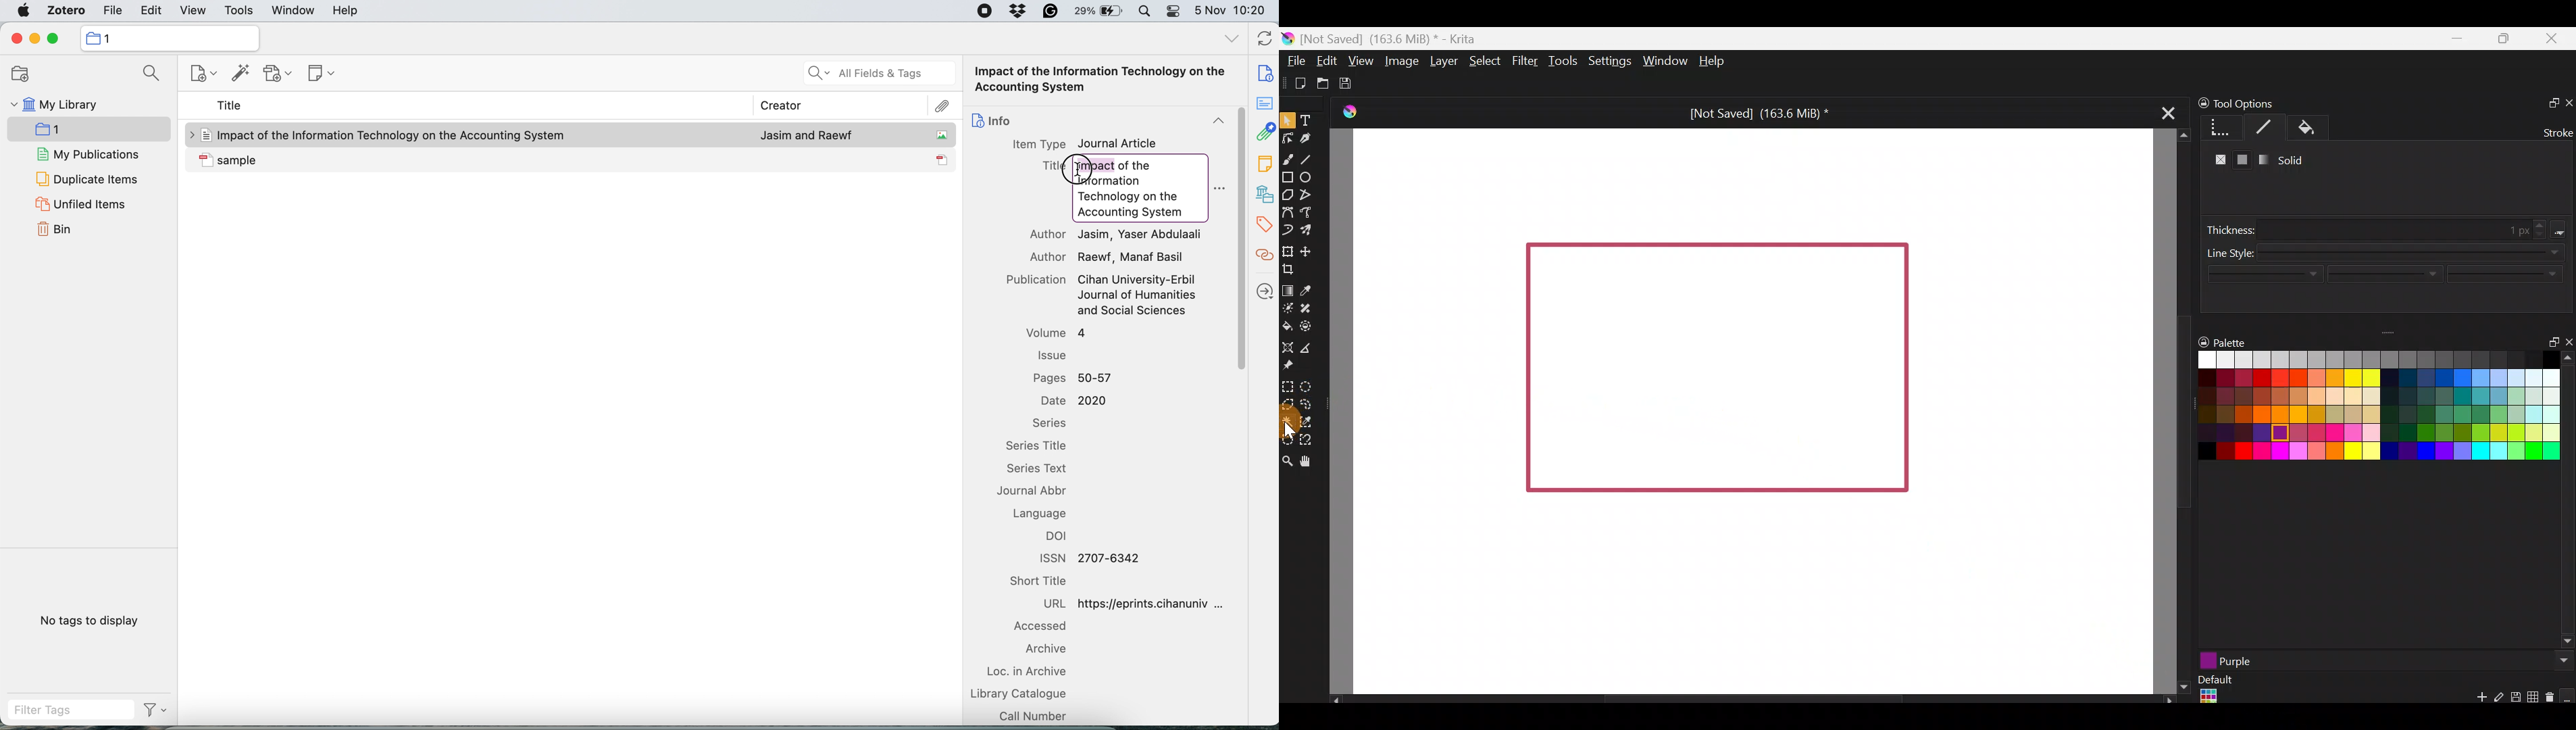  Describe the element at coordinates (1309, 288) in the screenshot. I see `Sample a colour from the image/current layer` at that location.